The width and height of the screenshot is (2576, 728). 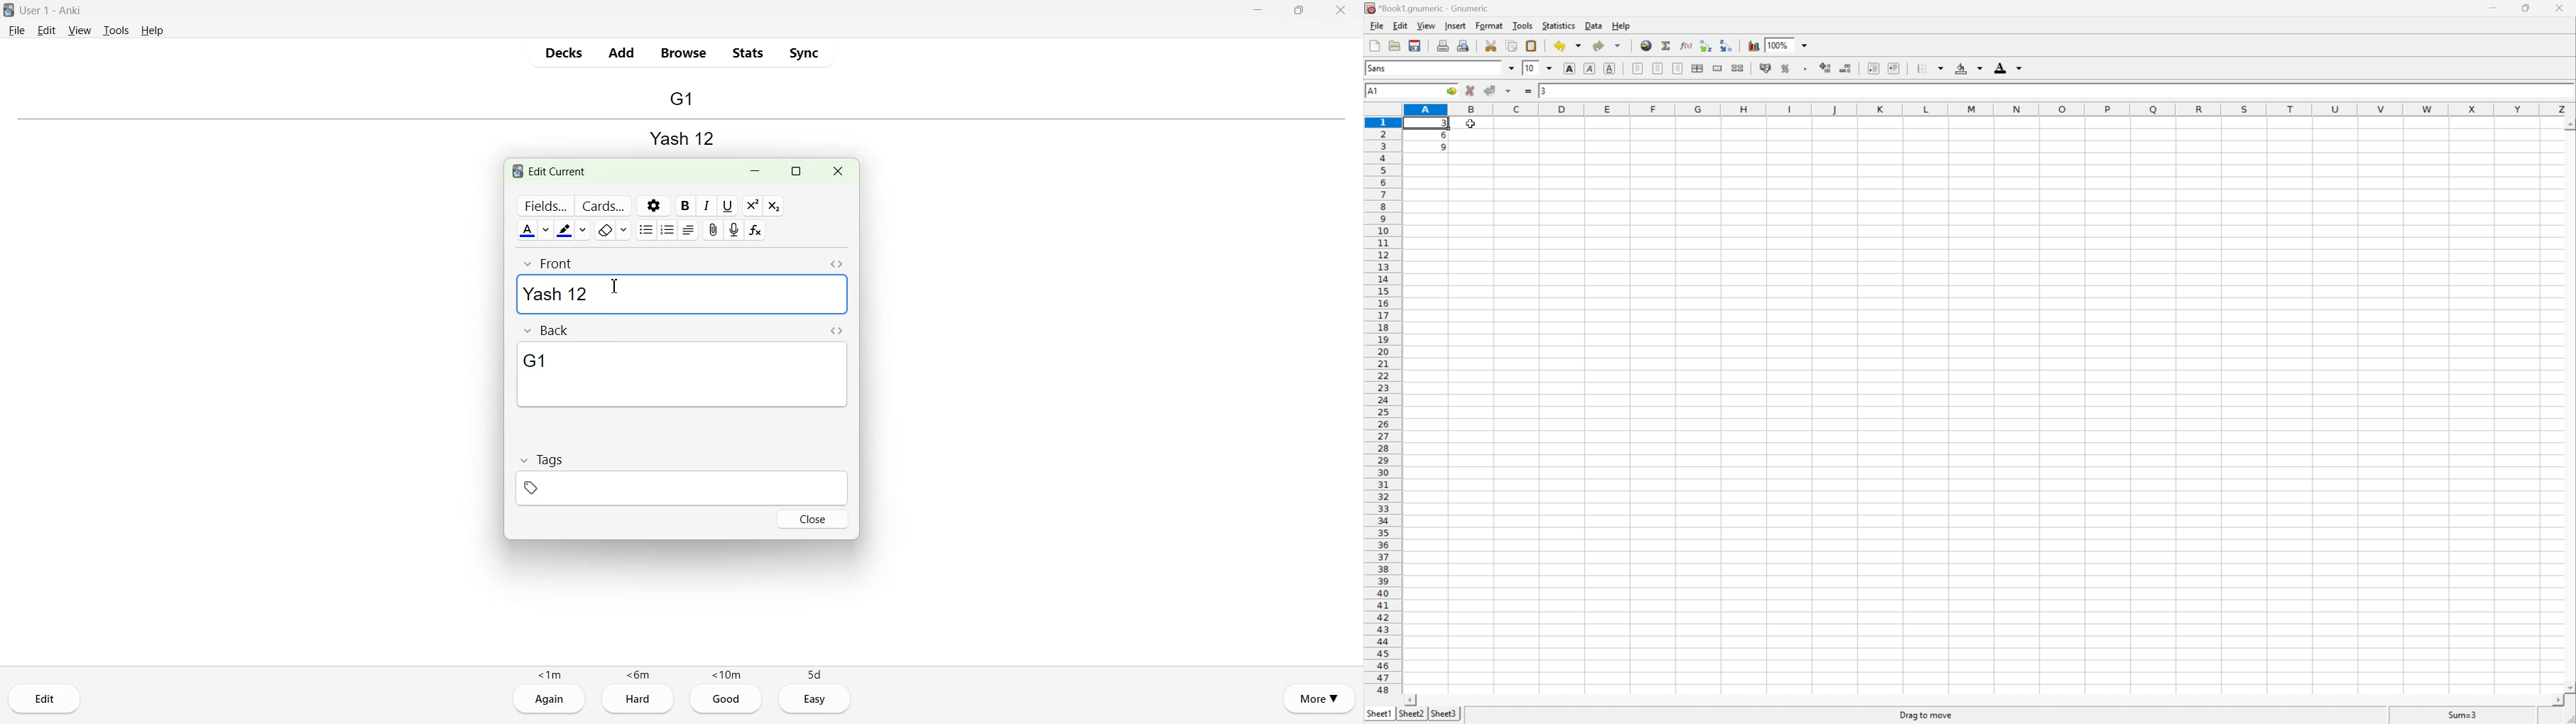 What do you see at coordinates (1425, 25) in the screenshot?
I see `View` at bounding box center [1425, 25].